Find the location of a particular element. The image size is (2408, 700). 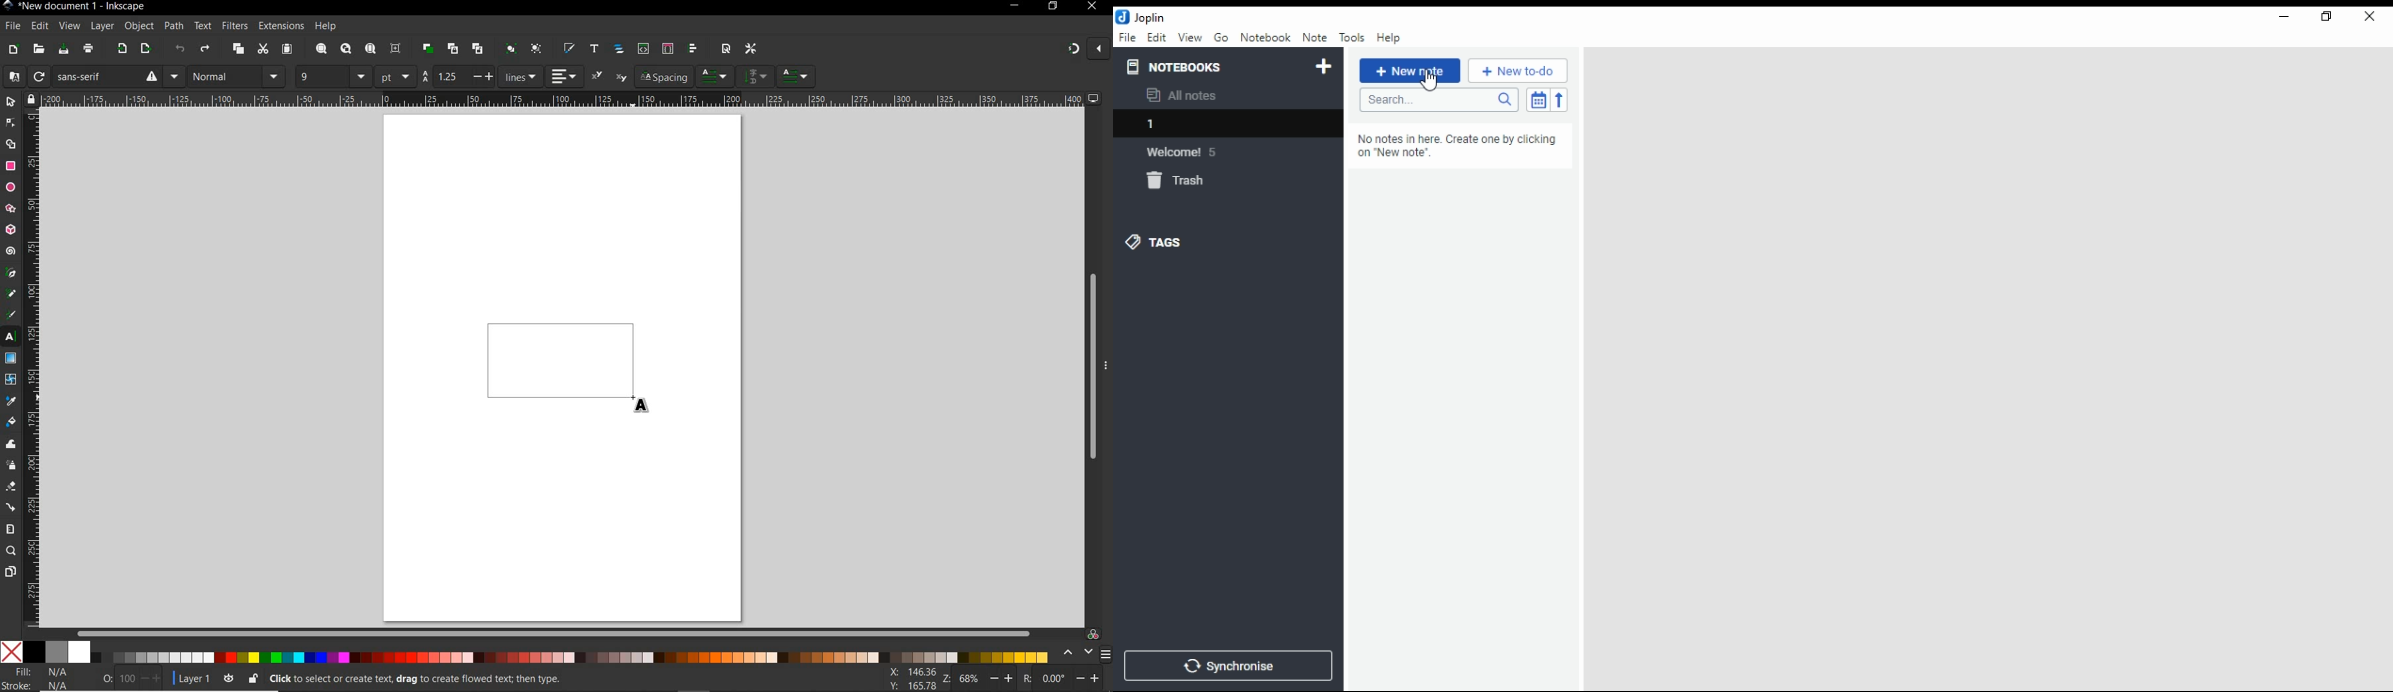

zoom page is located at coordinates (371, 50).